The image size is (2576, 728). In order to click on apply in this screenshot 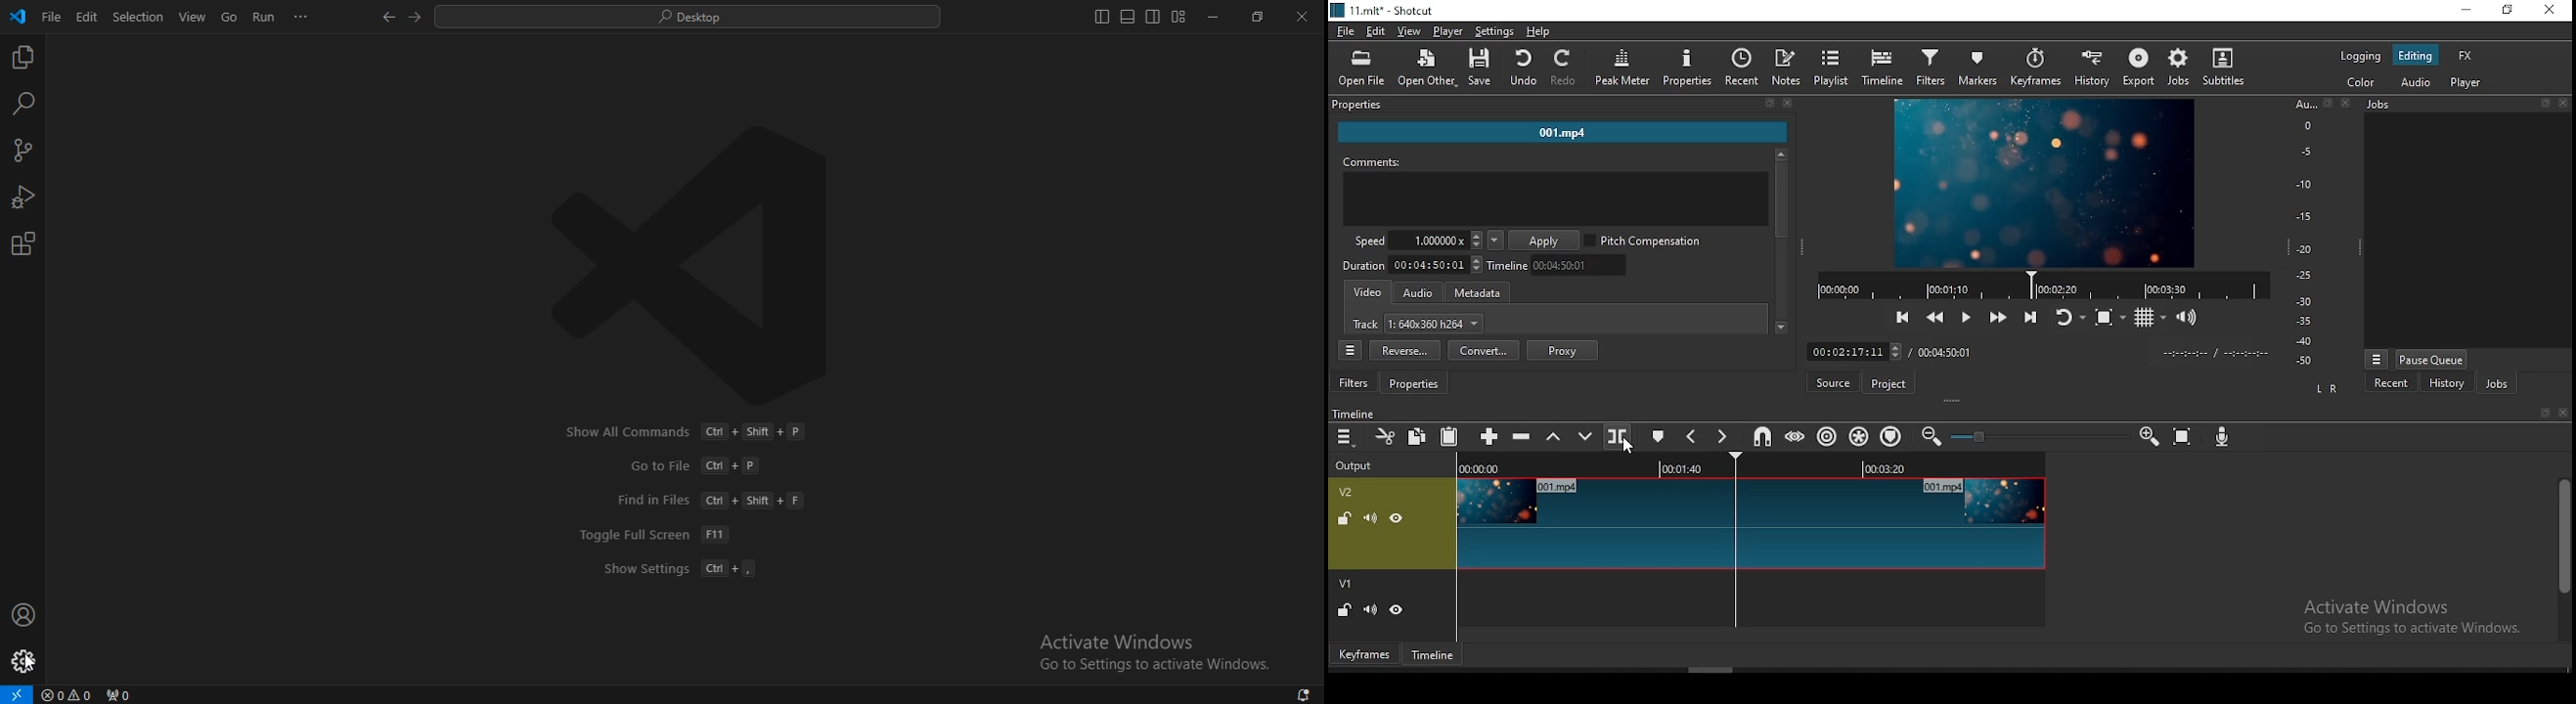, I will do `click(1546, 242)`.